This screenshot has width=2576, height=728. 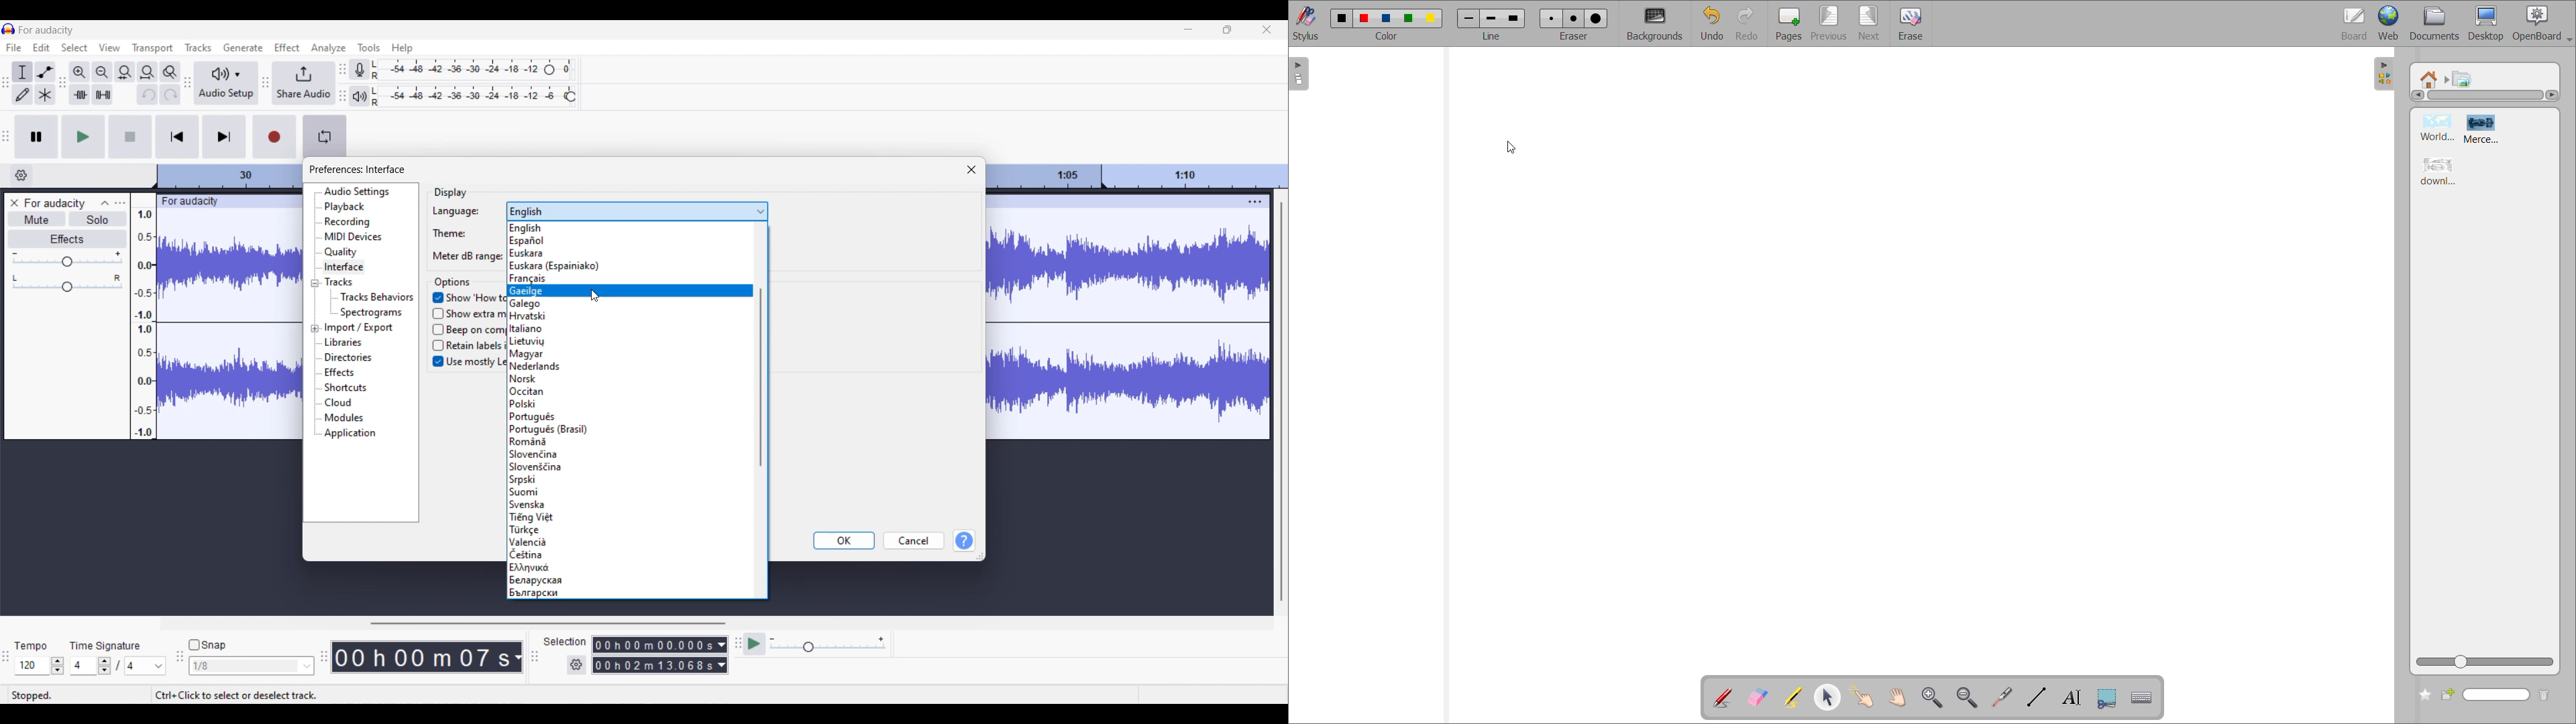 I want to click on Playback speed scale, so click(x=828, y=644).